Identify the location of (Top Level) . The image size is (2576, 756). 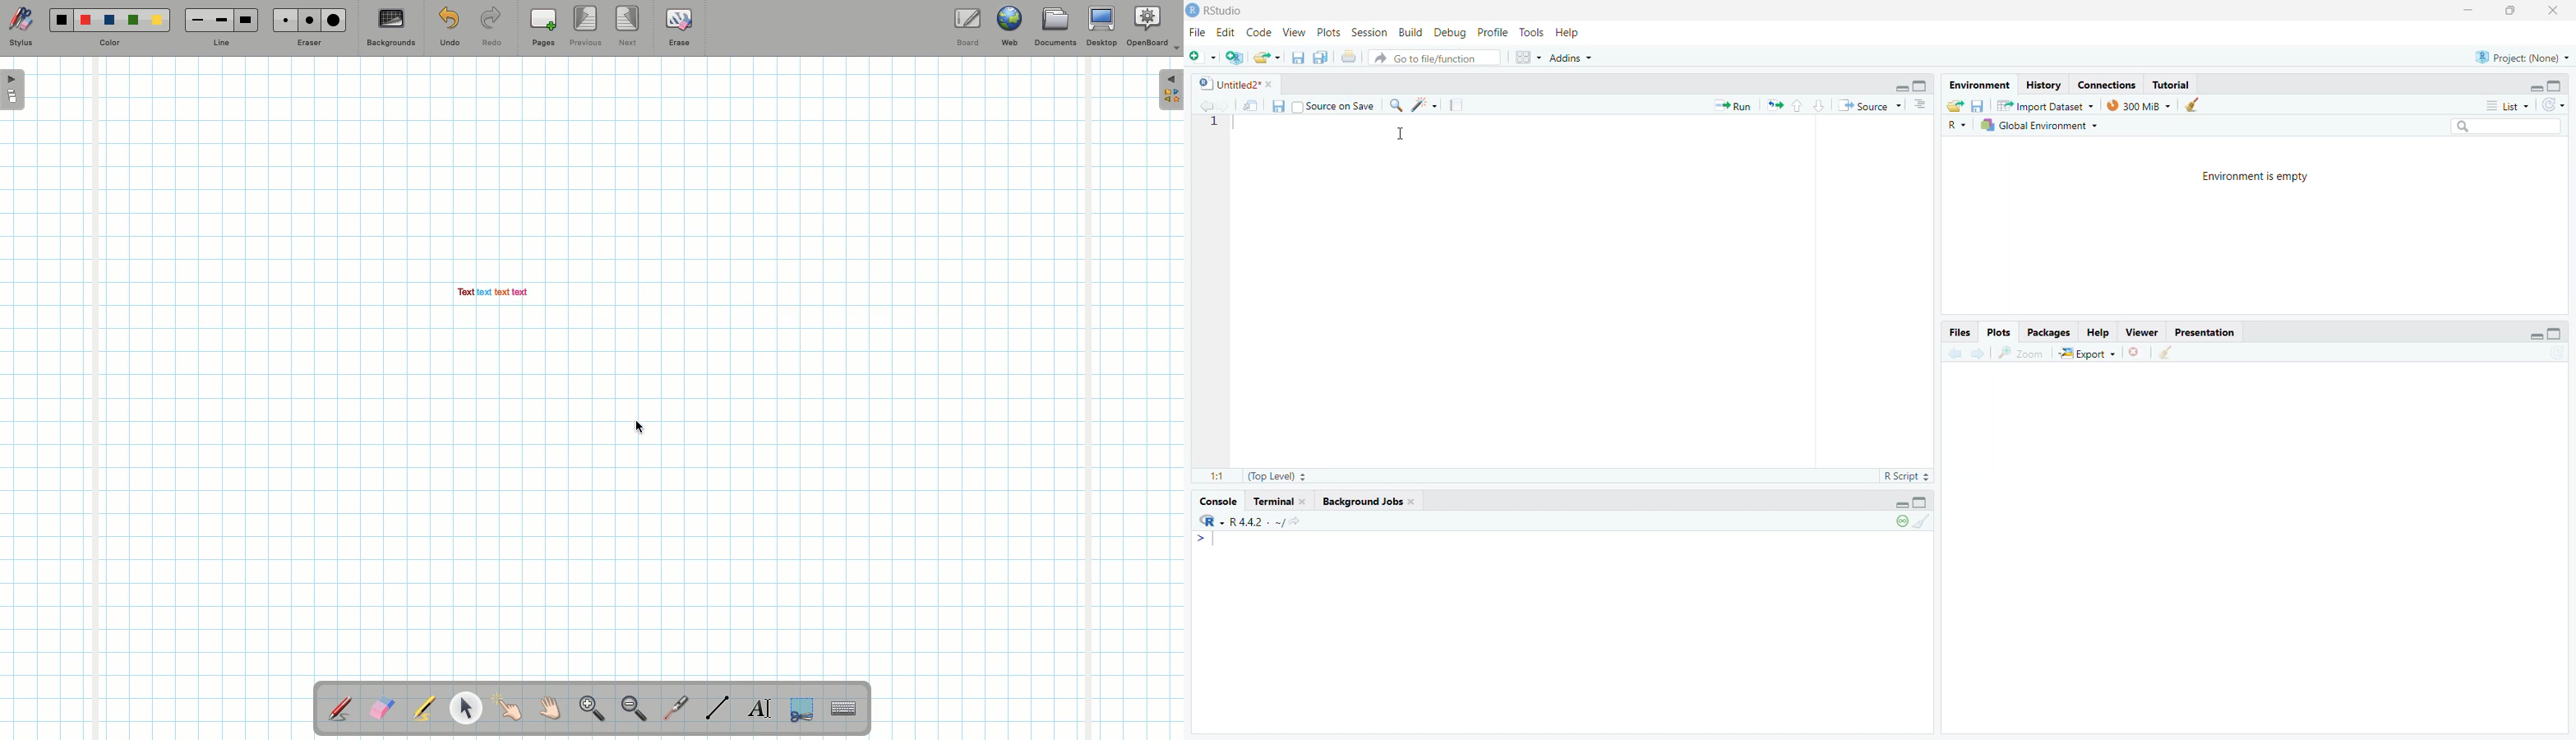
(1273, 478).